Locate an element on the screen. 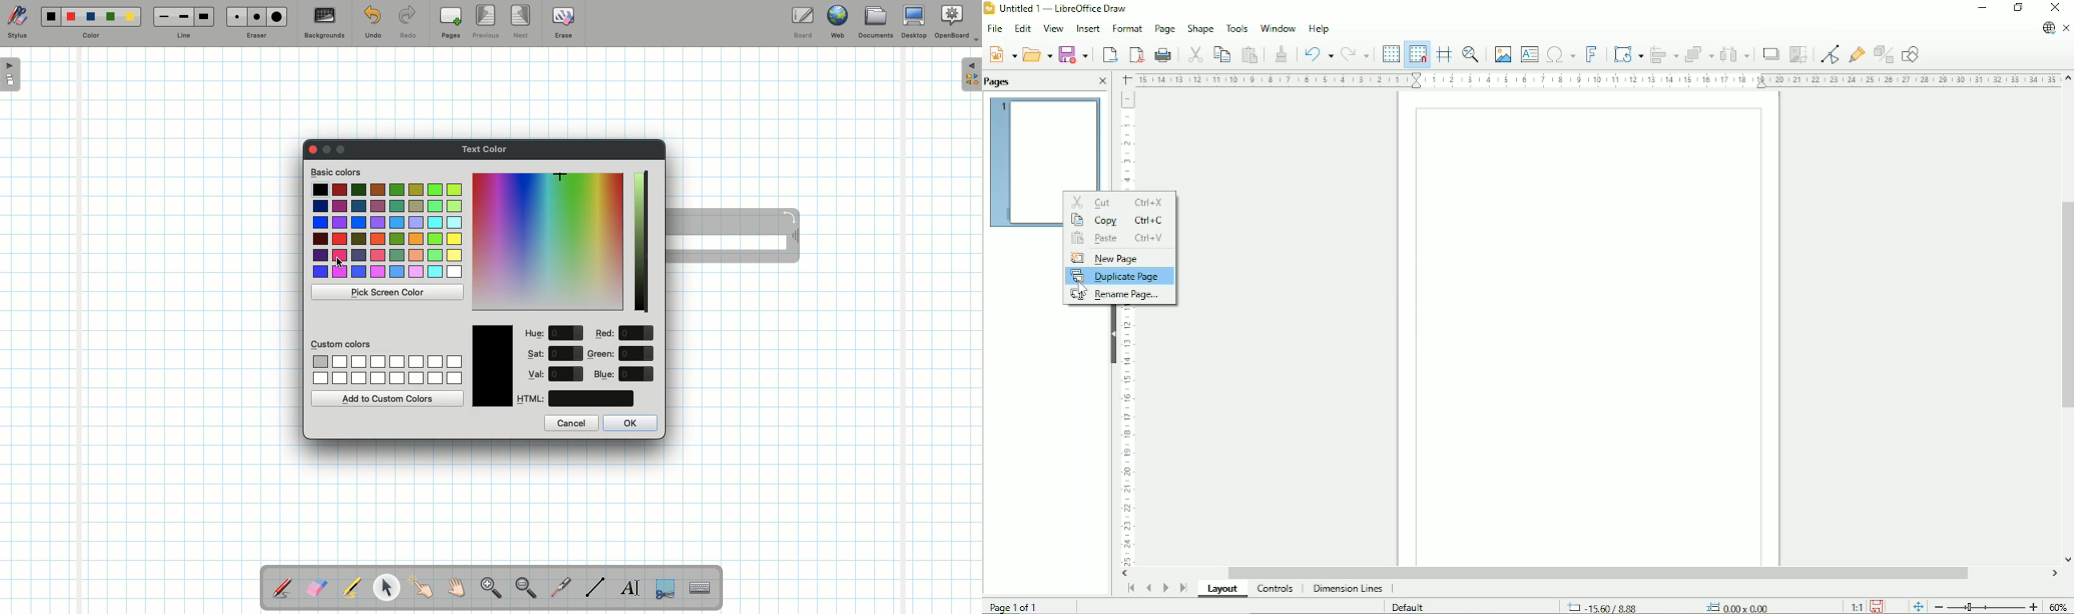  Default is located at coordinates (1410, 607).